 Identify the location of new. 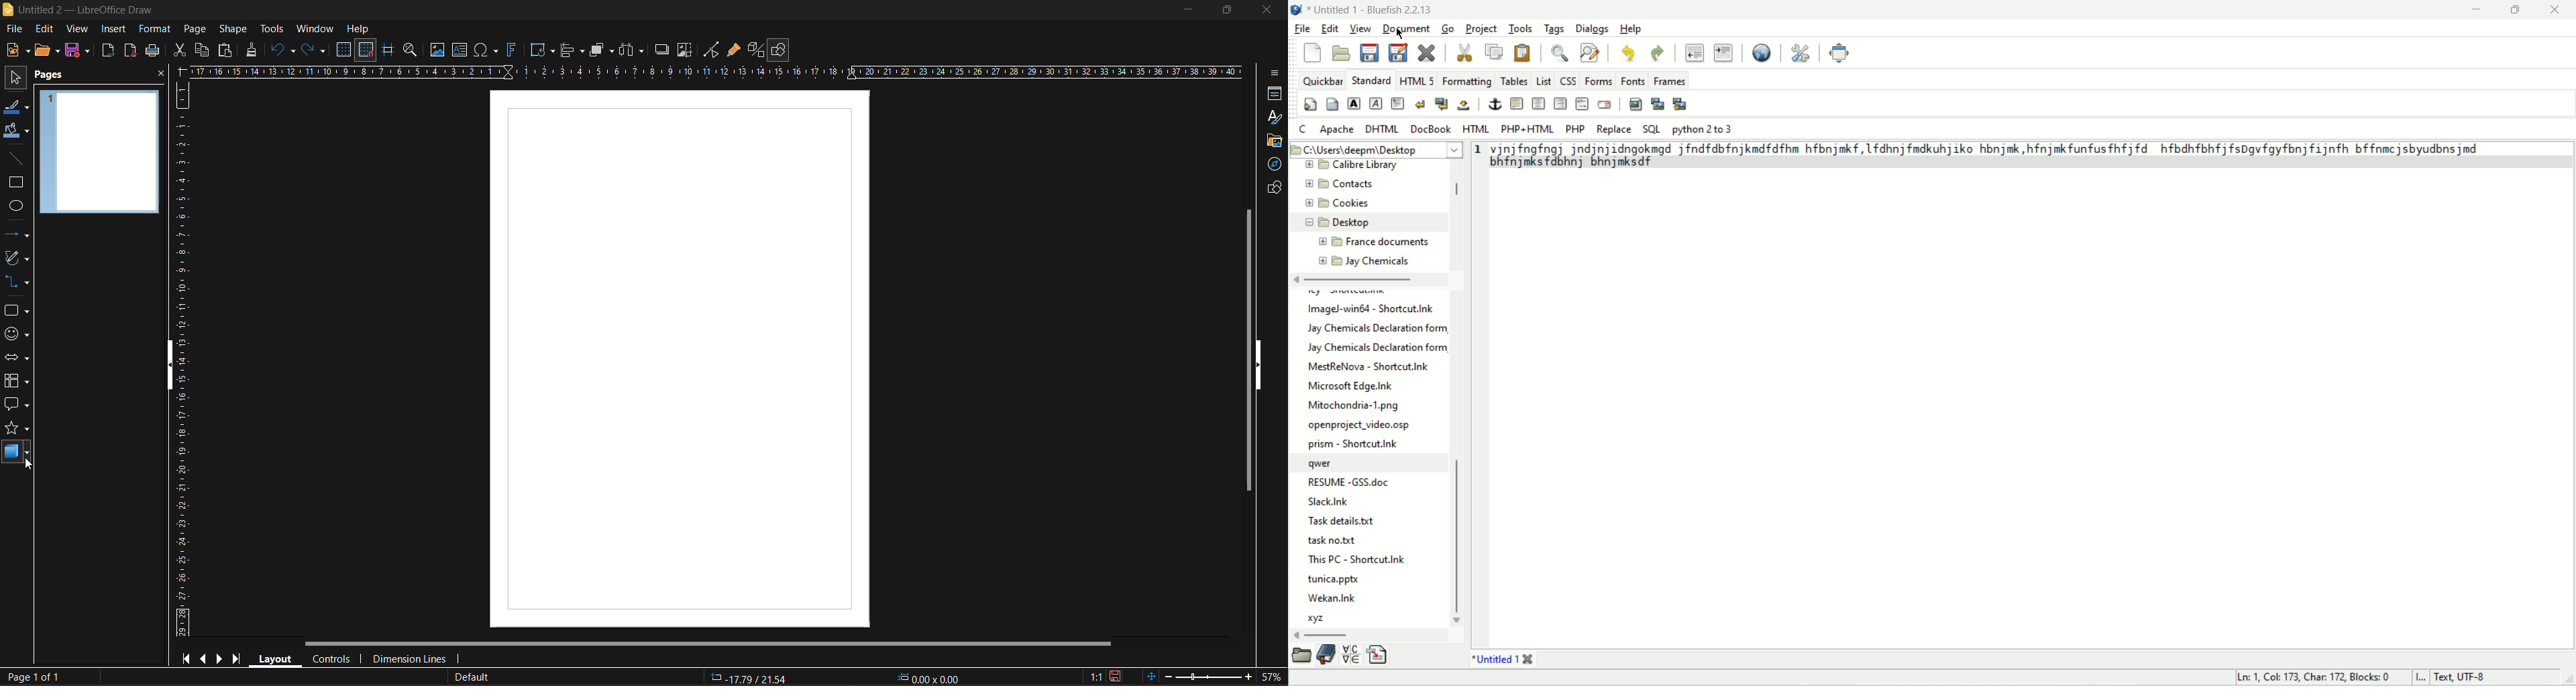
(18, 51).